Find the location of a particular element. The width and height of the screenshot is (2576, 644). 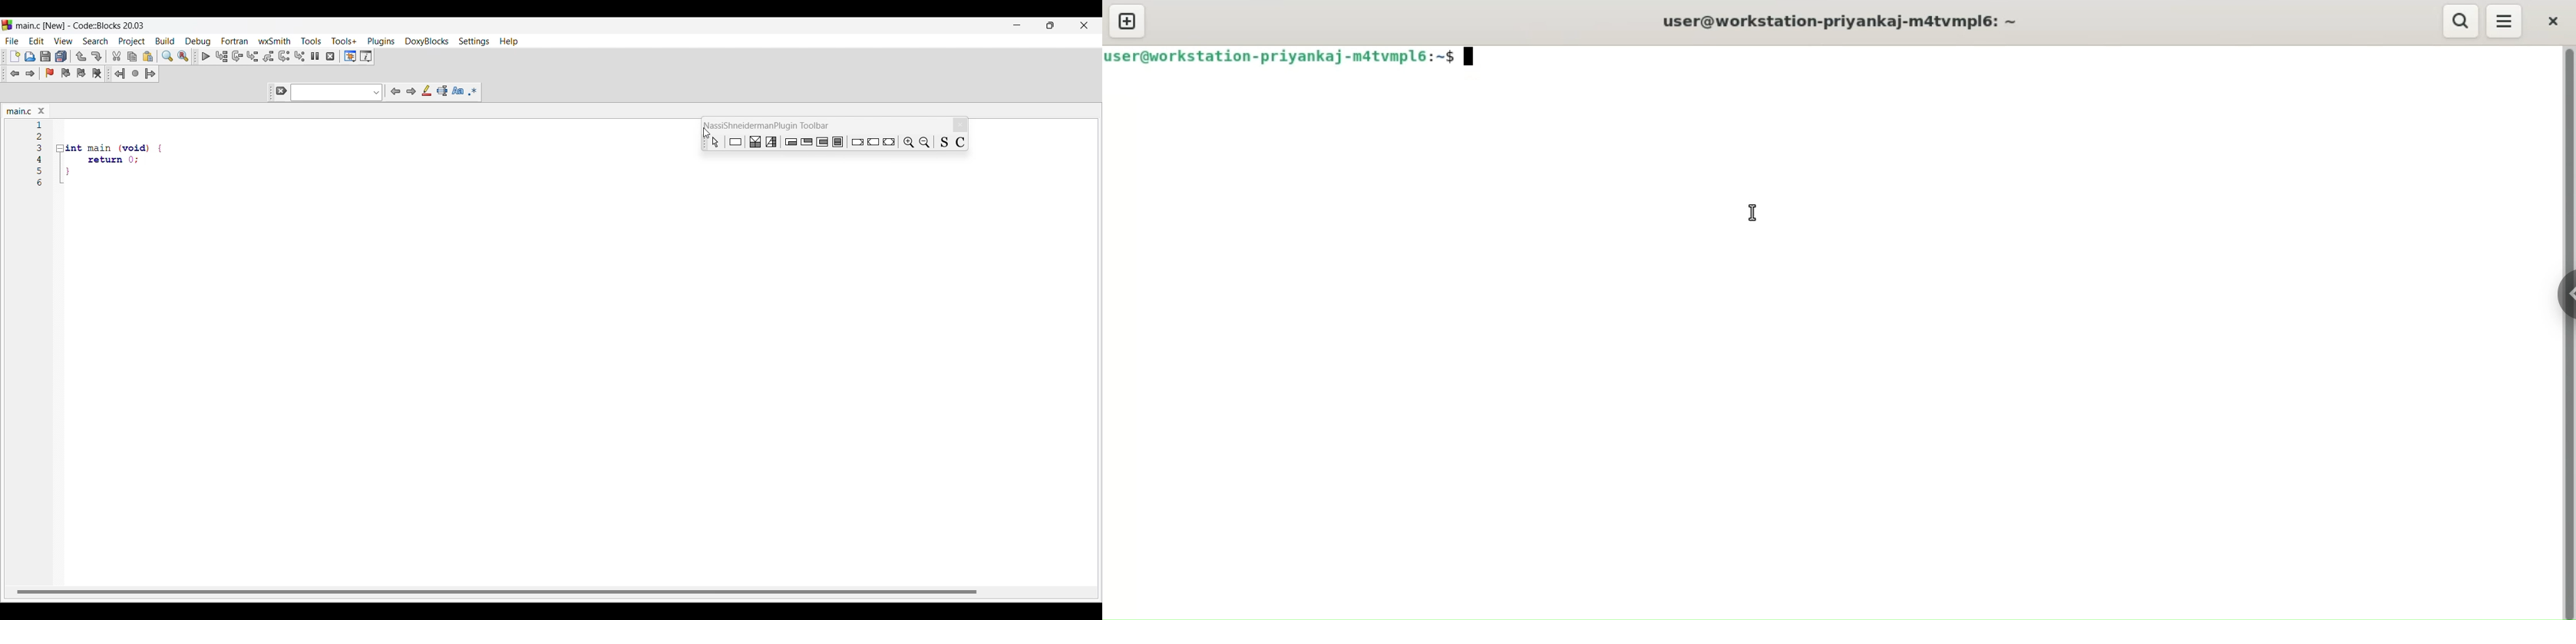

Previous bookmark is located at coordinates (66, 73).